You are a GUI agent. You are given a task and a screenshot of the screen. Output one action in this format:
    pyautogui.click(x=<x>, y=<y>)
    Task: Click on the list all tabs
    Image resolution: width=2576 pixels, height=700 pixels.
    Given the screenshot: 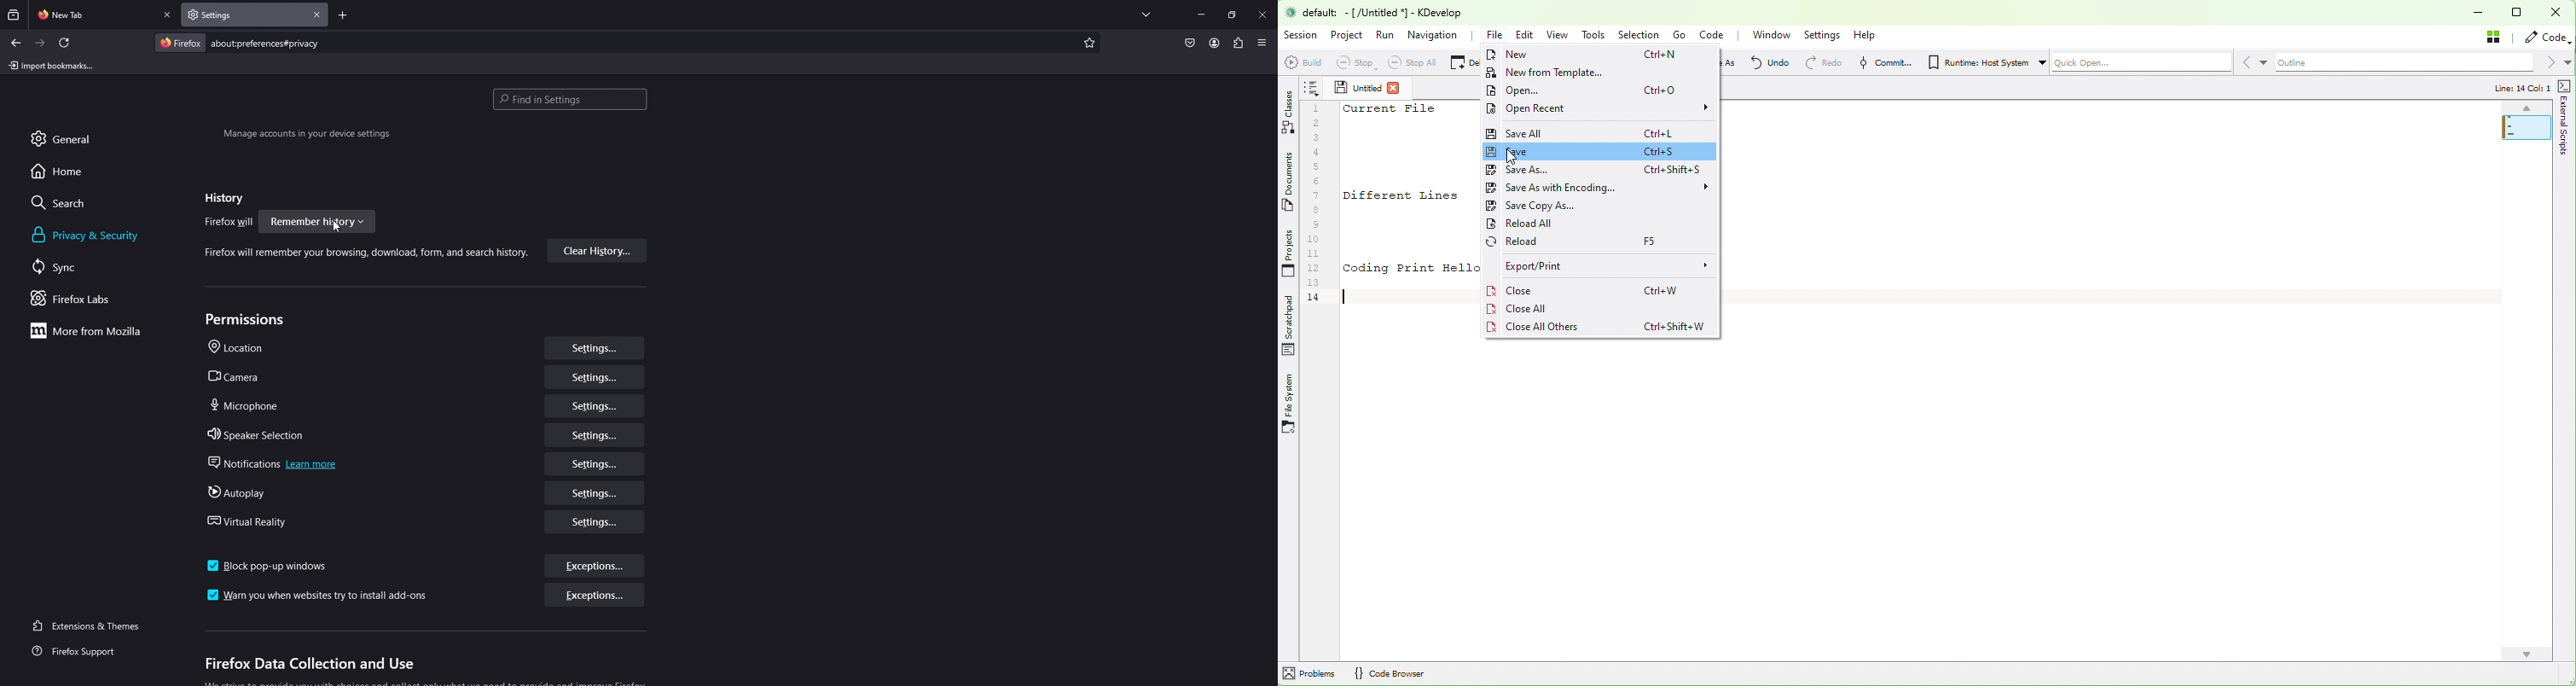 What is the action you would take?
    pyautogui.click(x=1147, y=12)
    